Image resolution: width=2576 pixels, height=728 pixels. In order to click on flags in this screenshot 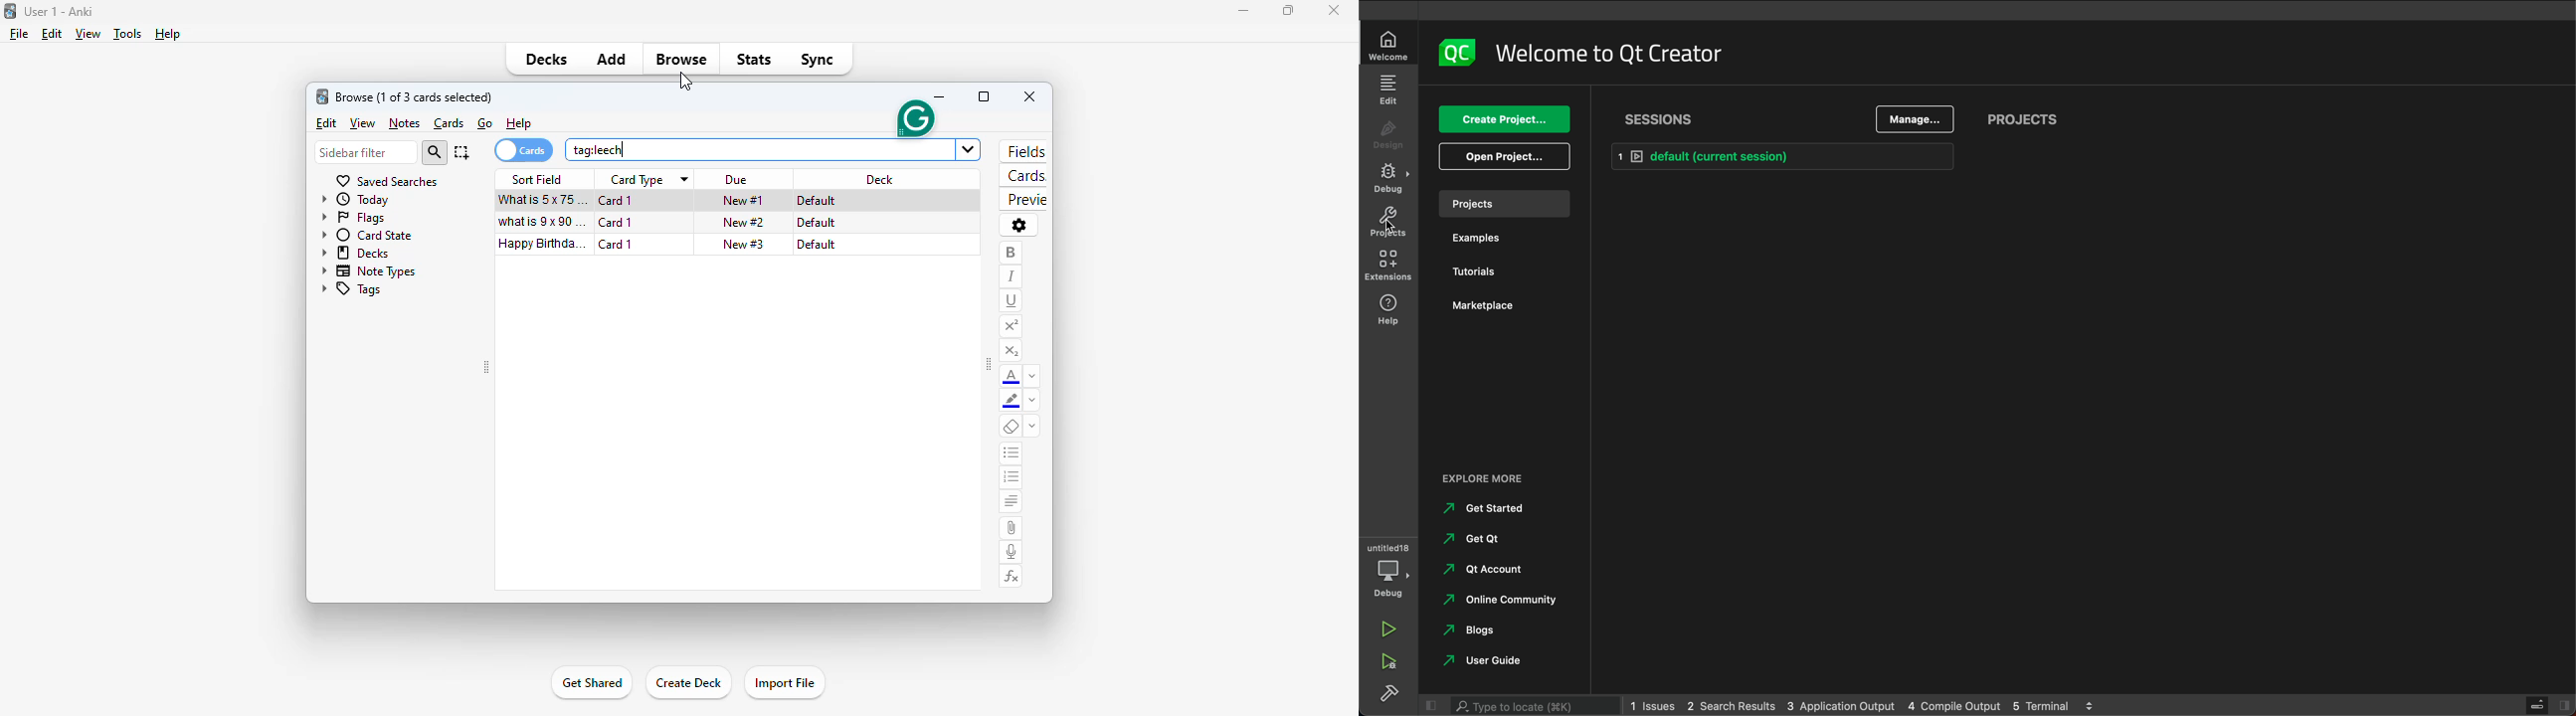, I will do `click(352, 219)`.